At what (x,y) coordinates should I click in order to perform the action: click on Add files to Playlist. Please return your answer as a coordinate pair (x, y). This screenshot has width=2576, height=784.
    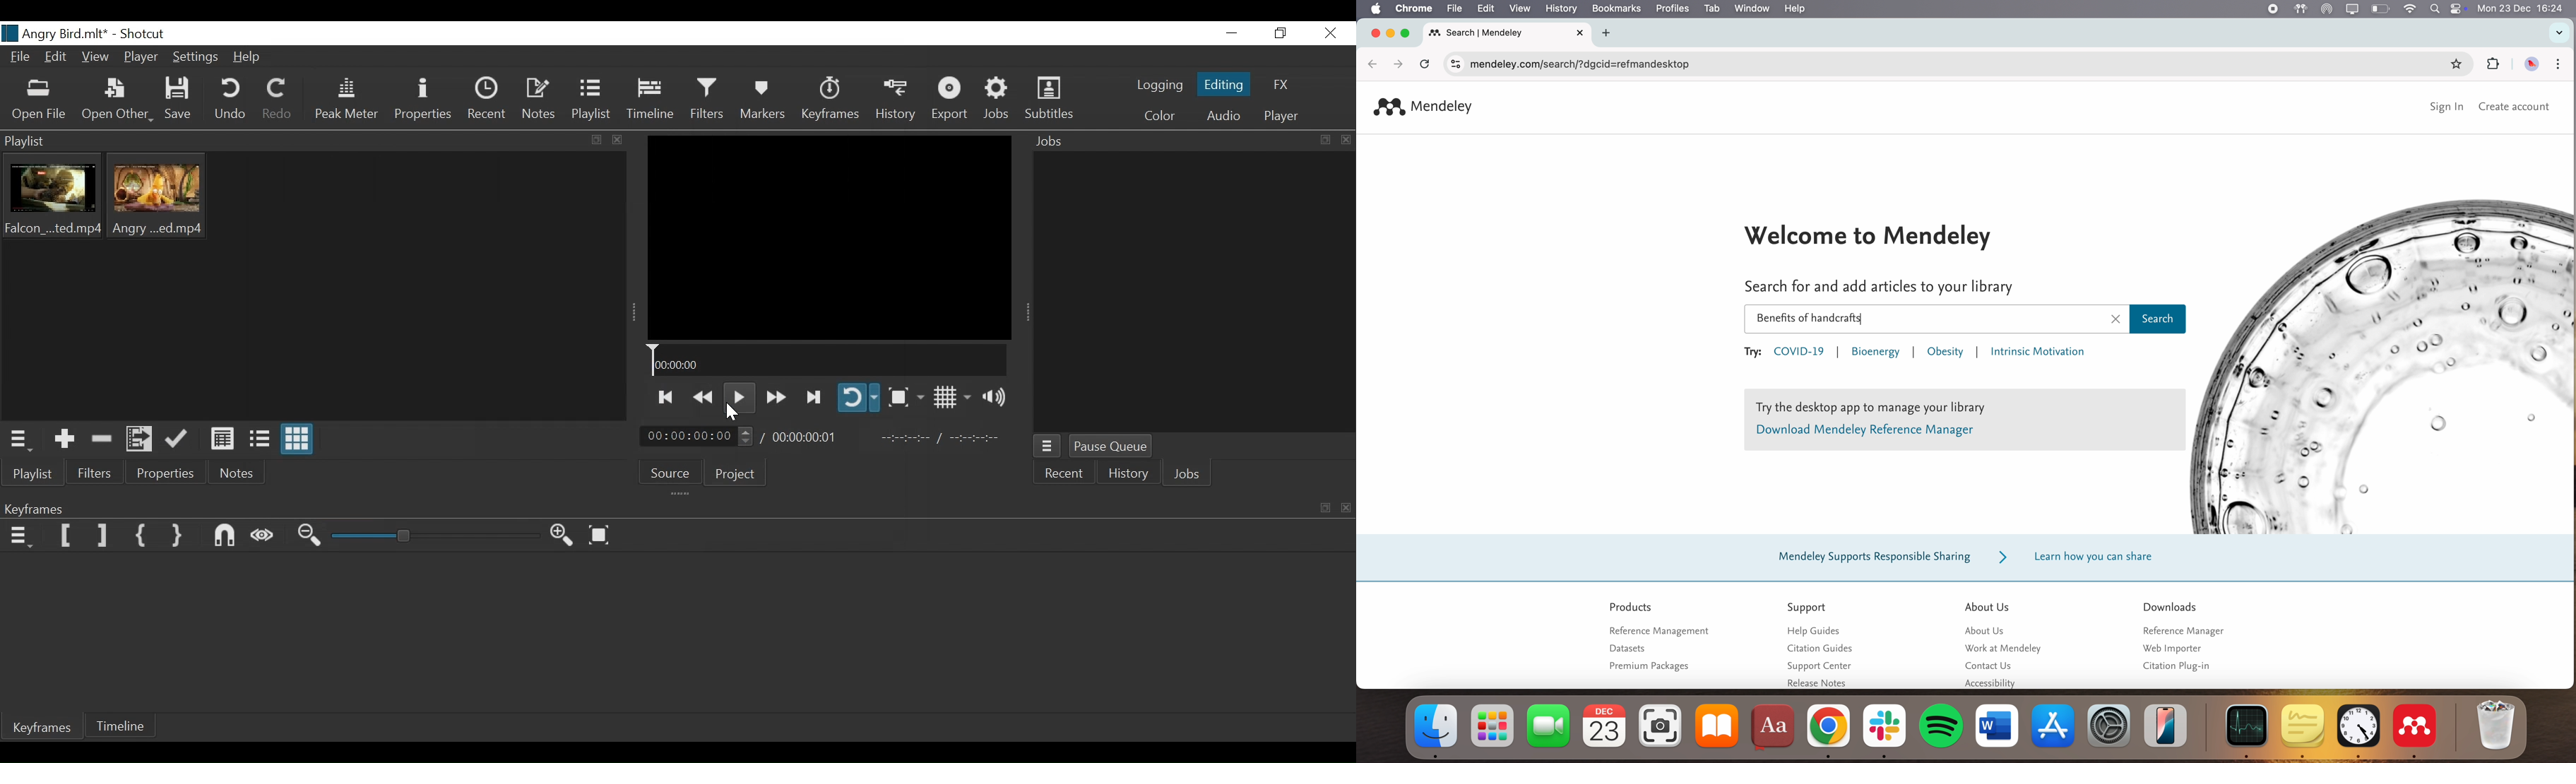
    Looking at the image, I should click on (138, 439).